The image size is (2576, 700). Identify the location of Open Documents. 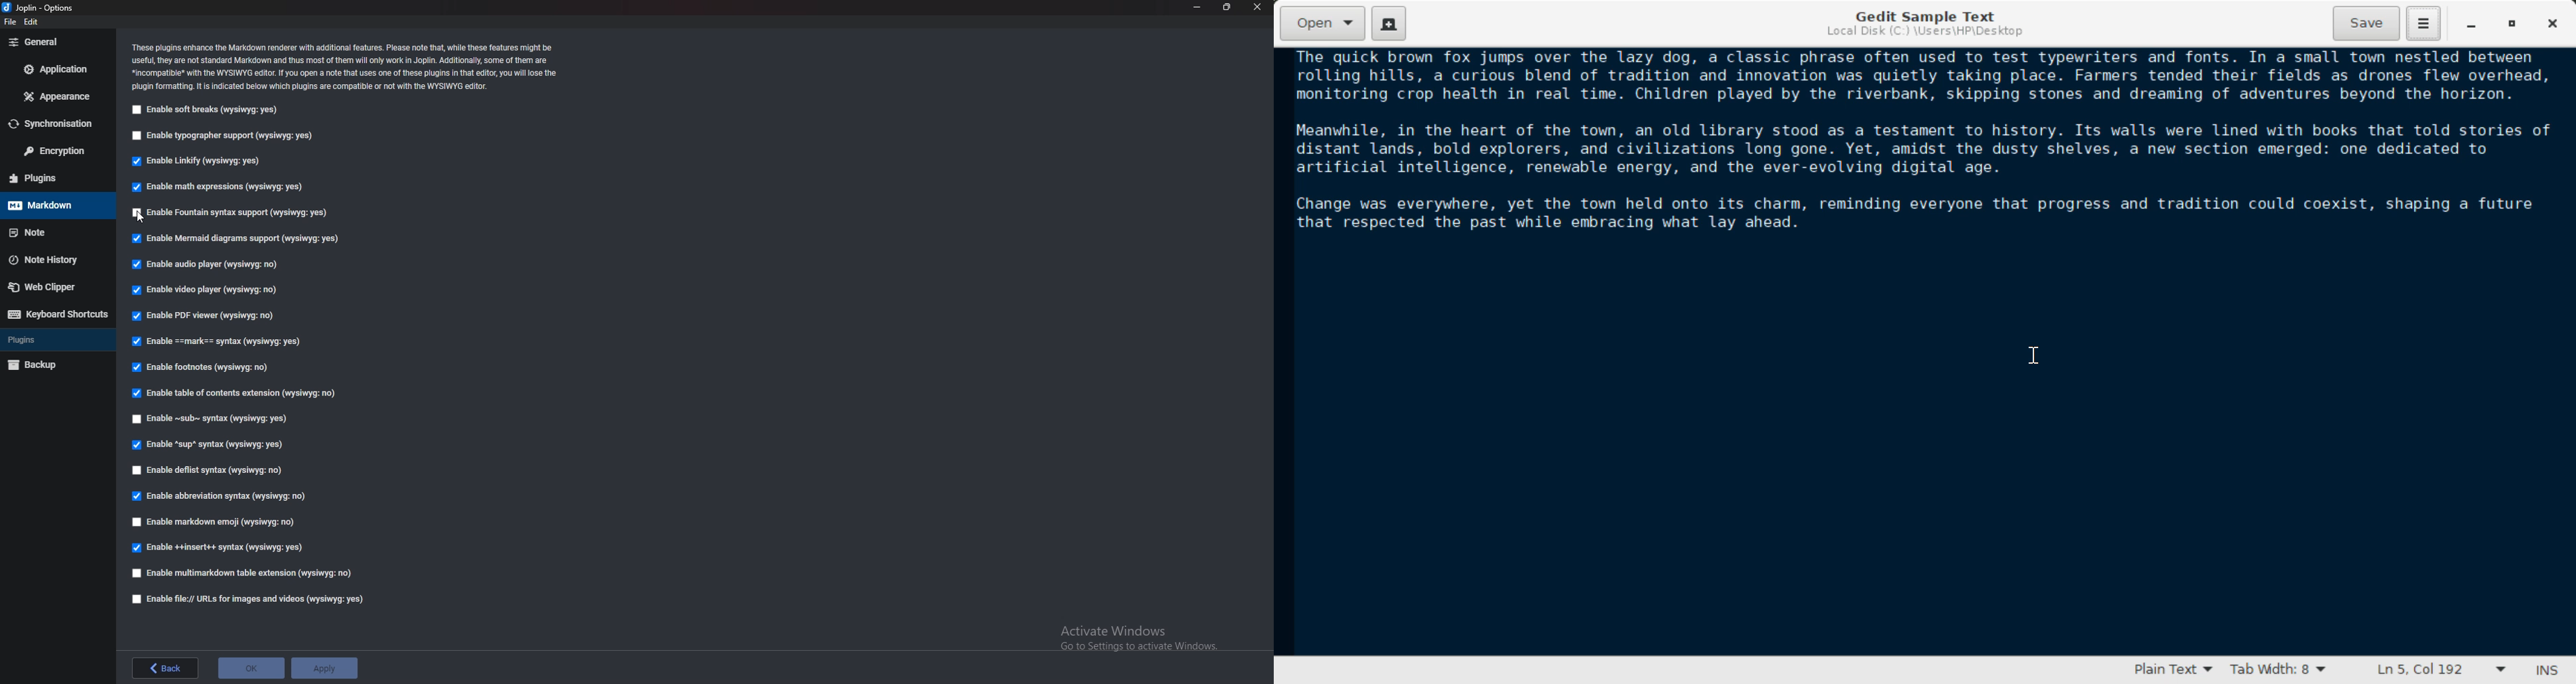
(1324, 23).